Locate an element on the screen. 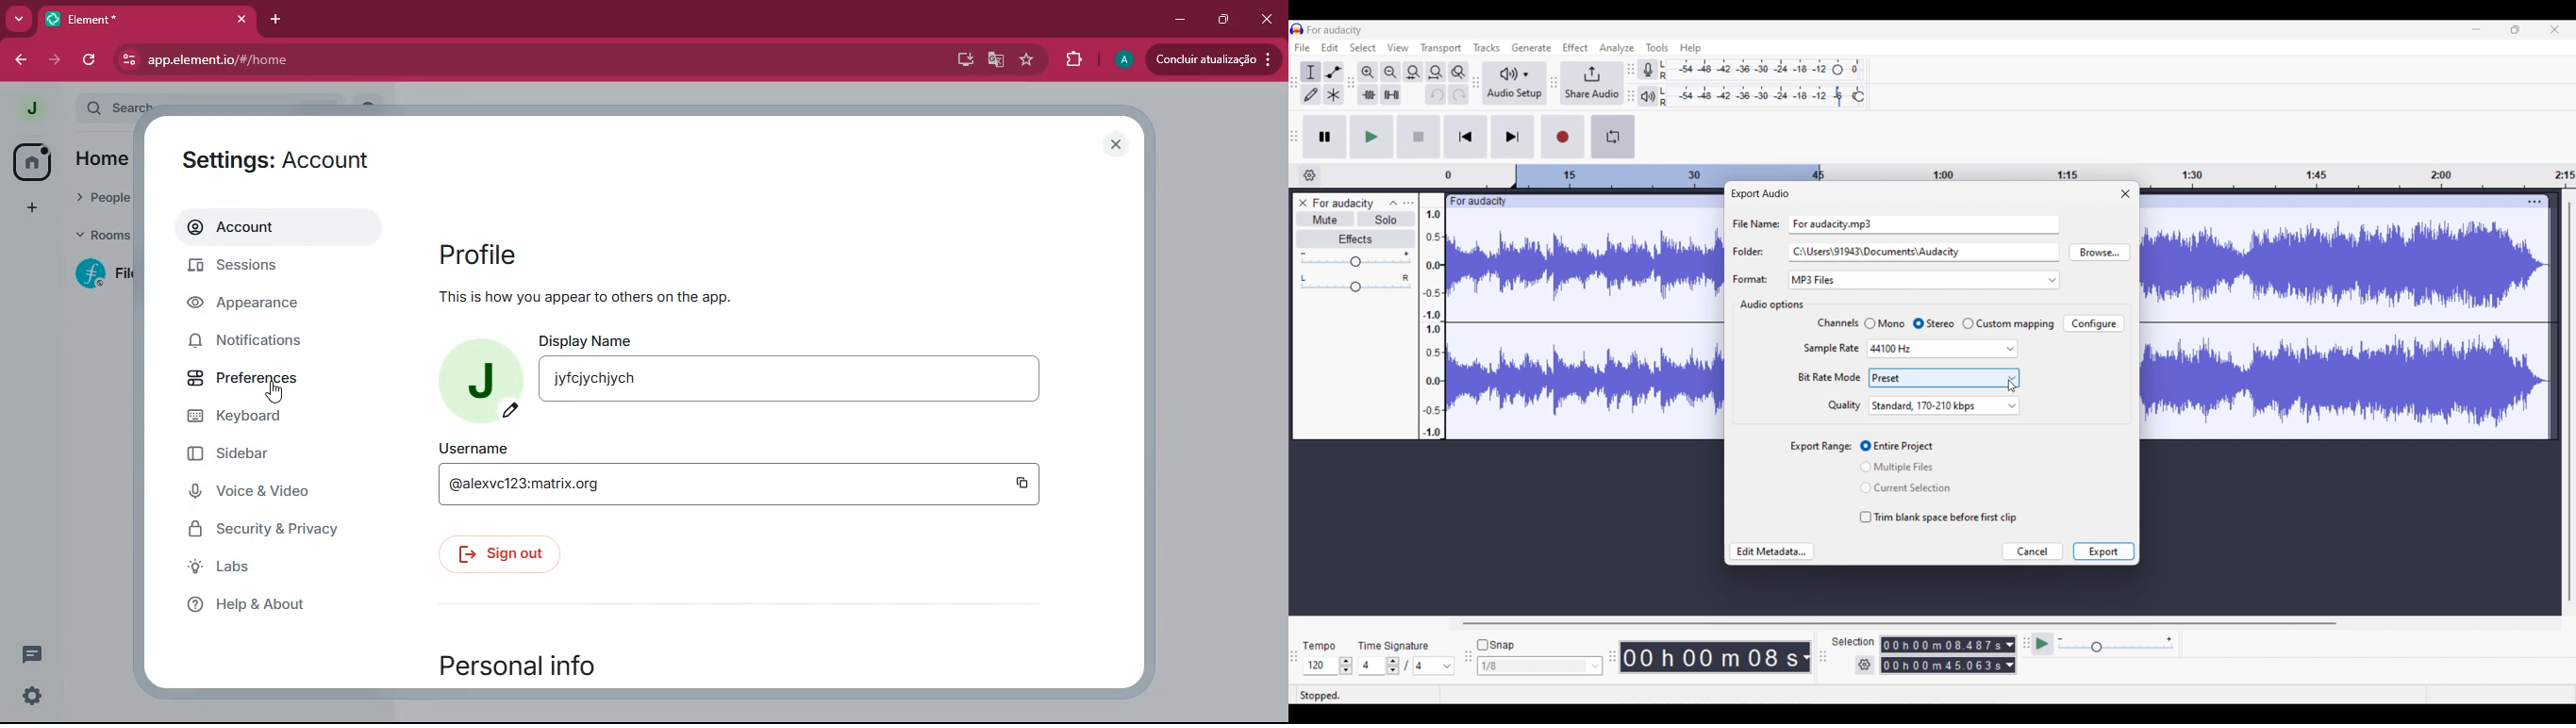  Effects is located at coordinates (1356, 239).